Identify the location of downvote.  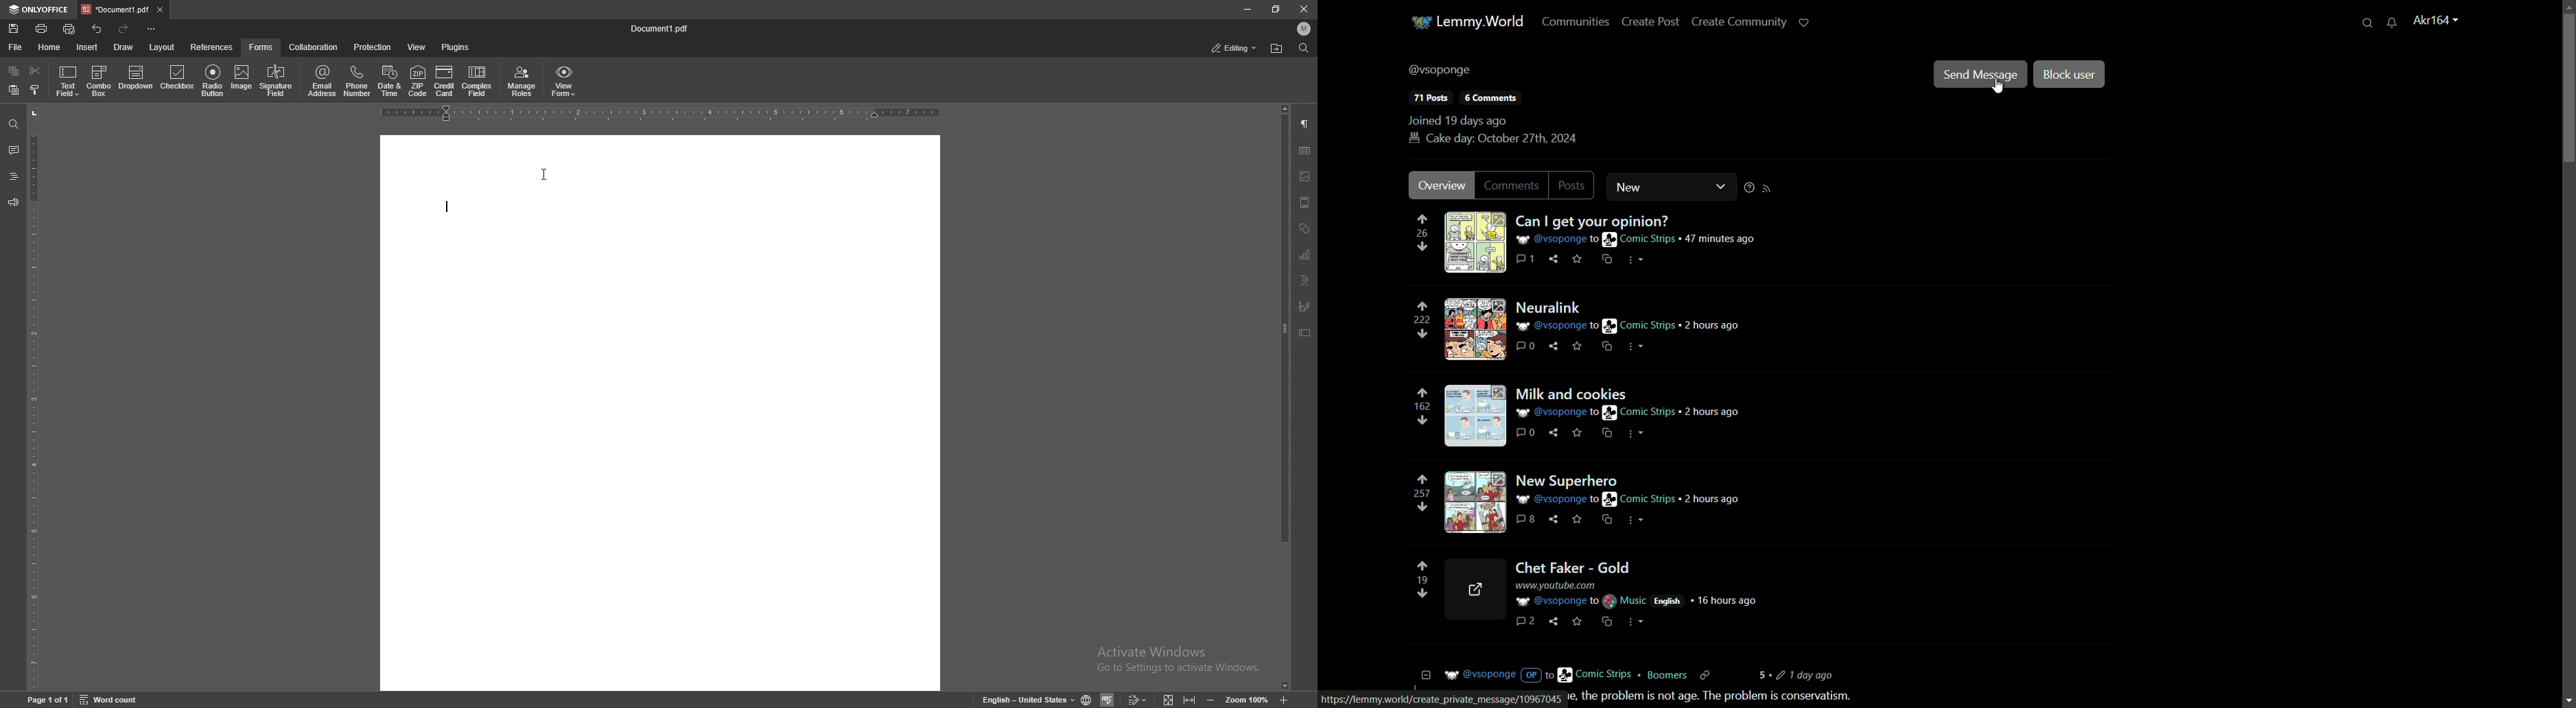
(1422, 332).